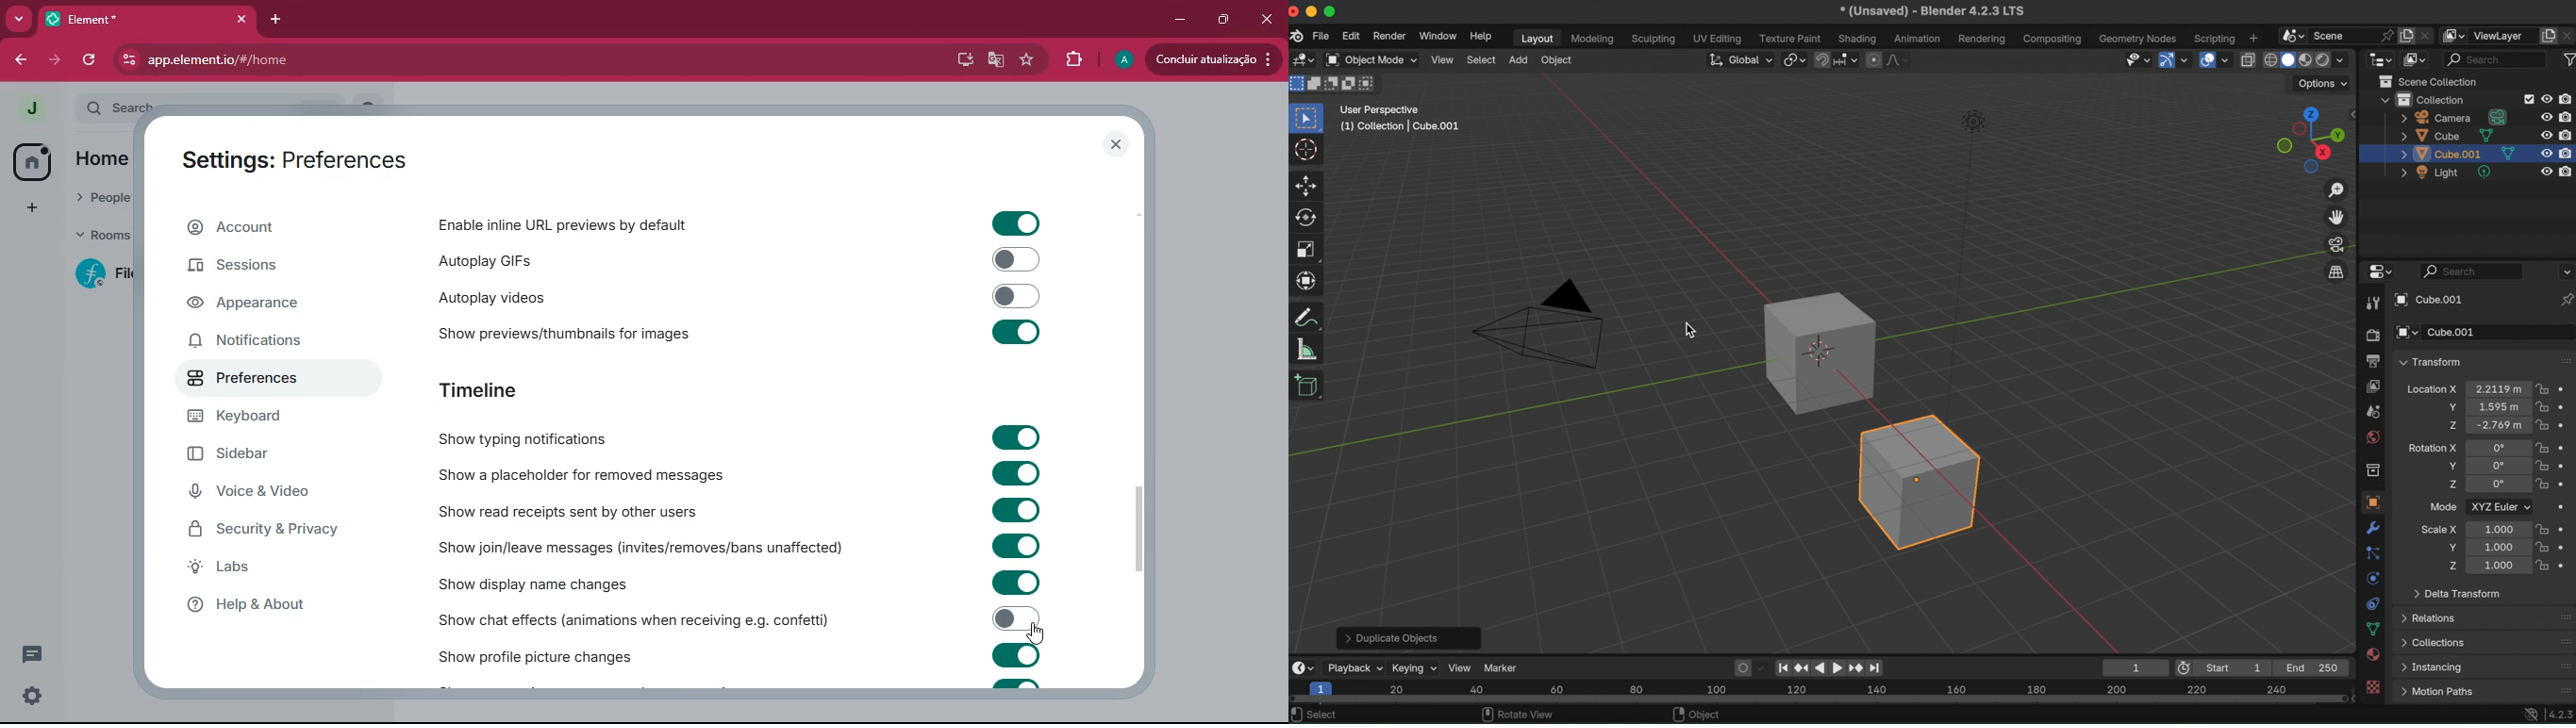 The height and width of the screenshot is (728, 2576). Describe the element at coordinates (581, 511) in the screenshot. I see `show read receipts sent by other users` at that location.